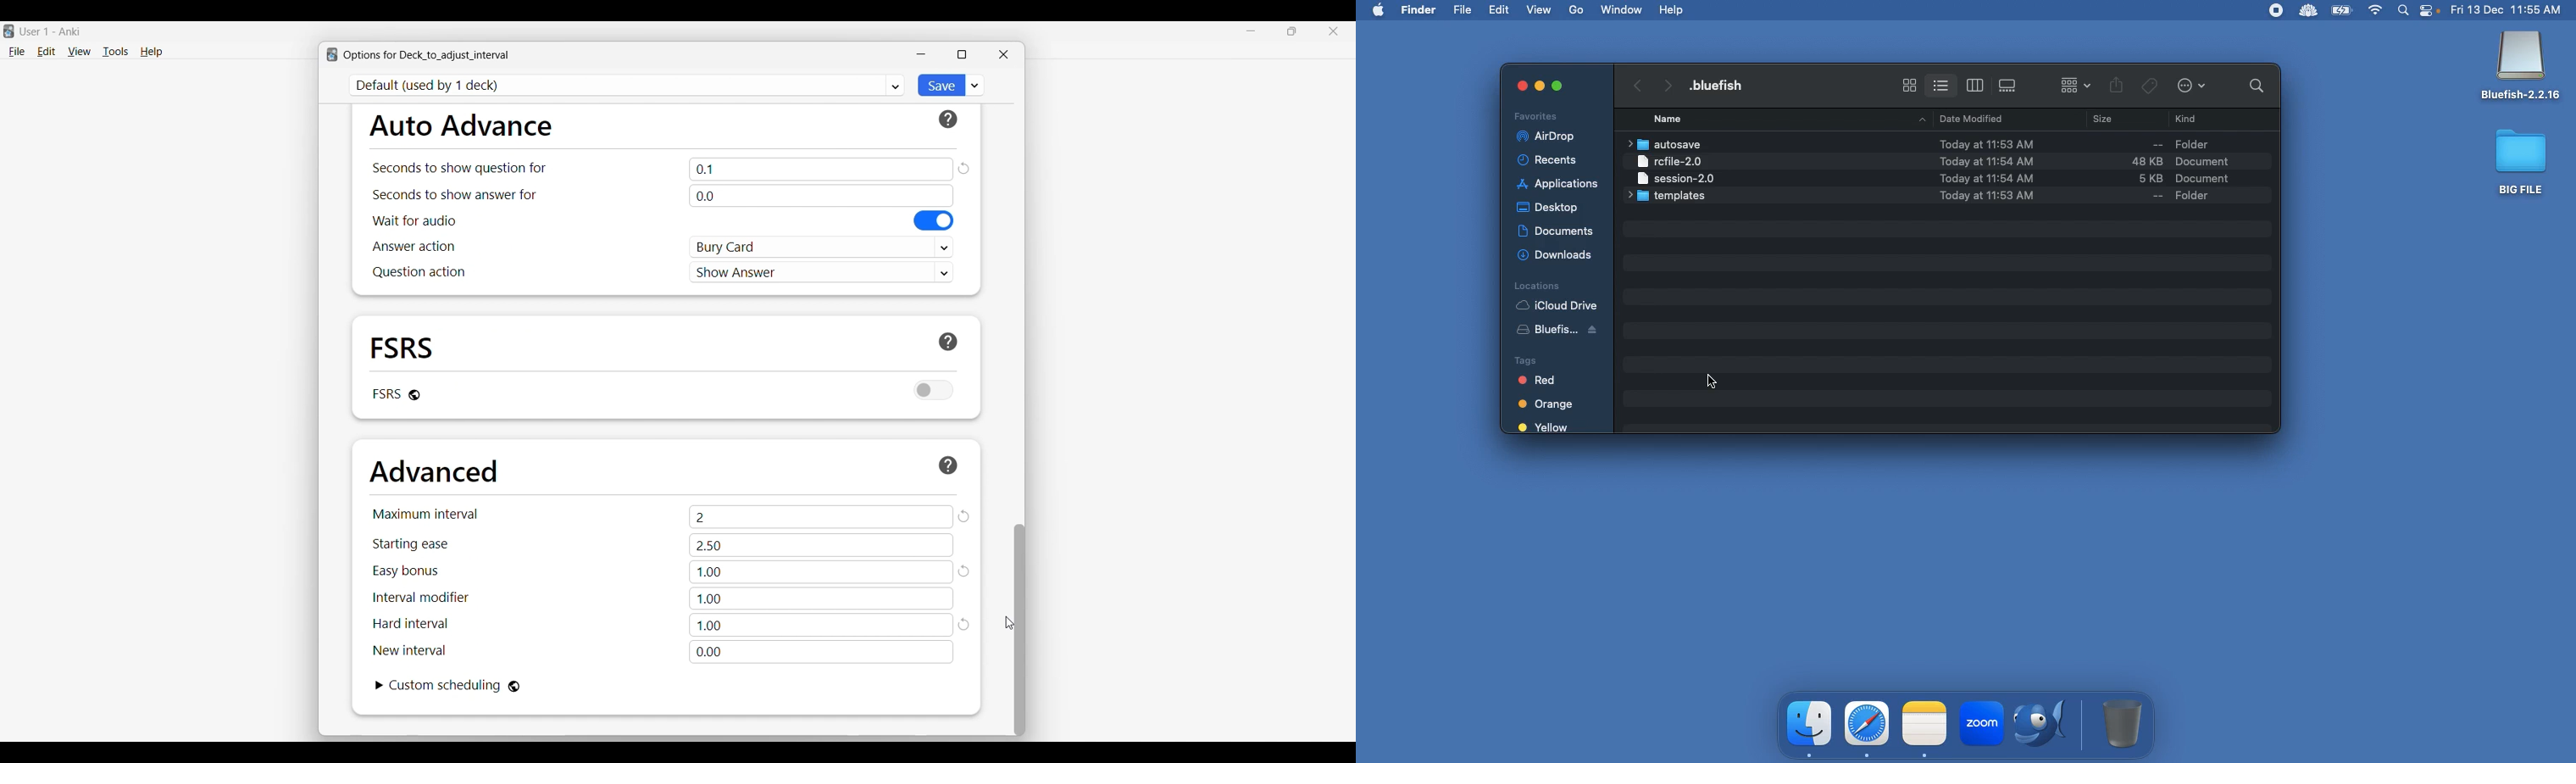 The image size is (2576, 784). What do you see at coordinates (426, 514) in the screenshot?
I see `Indicates max. interval` at bounding box center [426, 514].